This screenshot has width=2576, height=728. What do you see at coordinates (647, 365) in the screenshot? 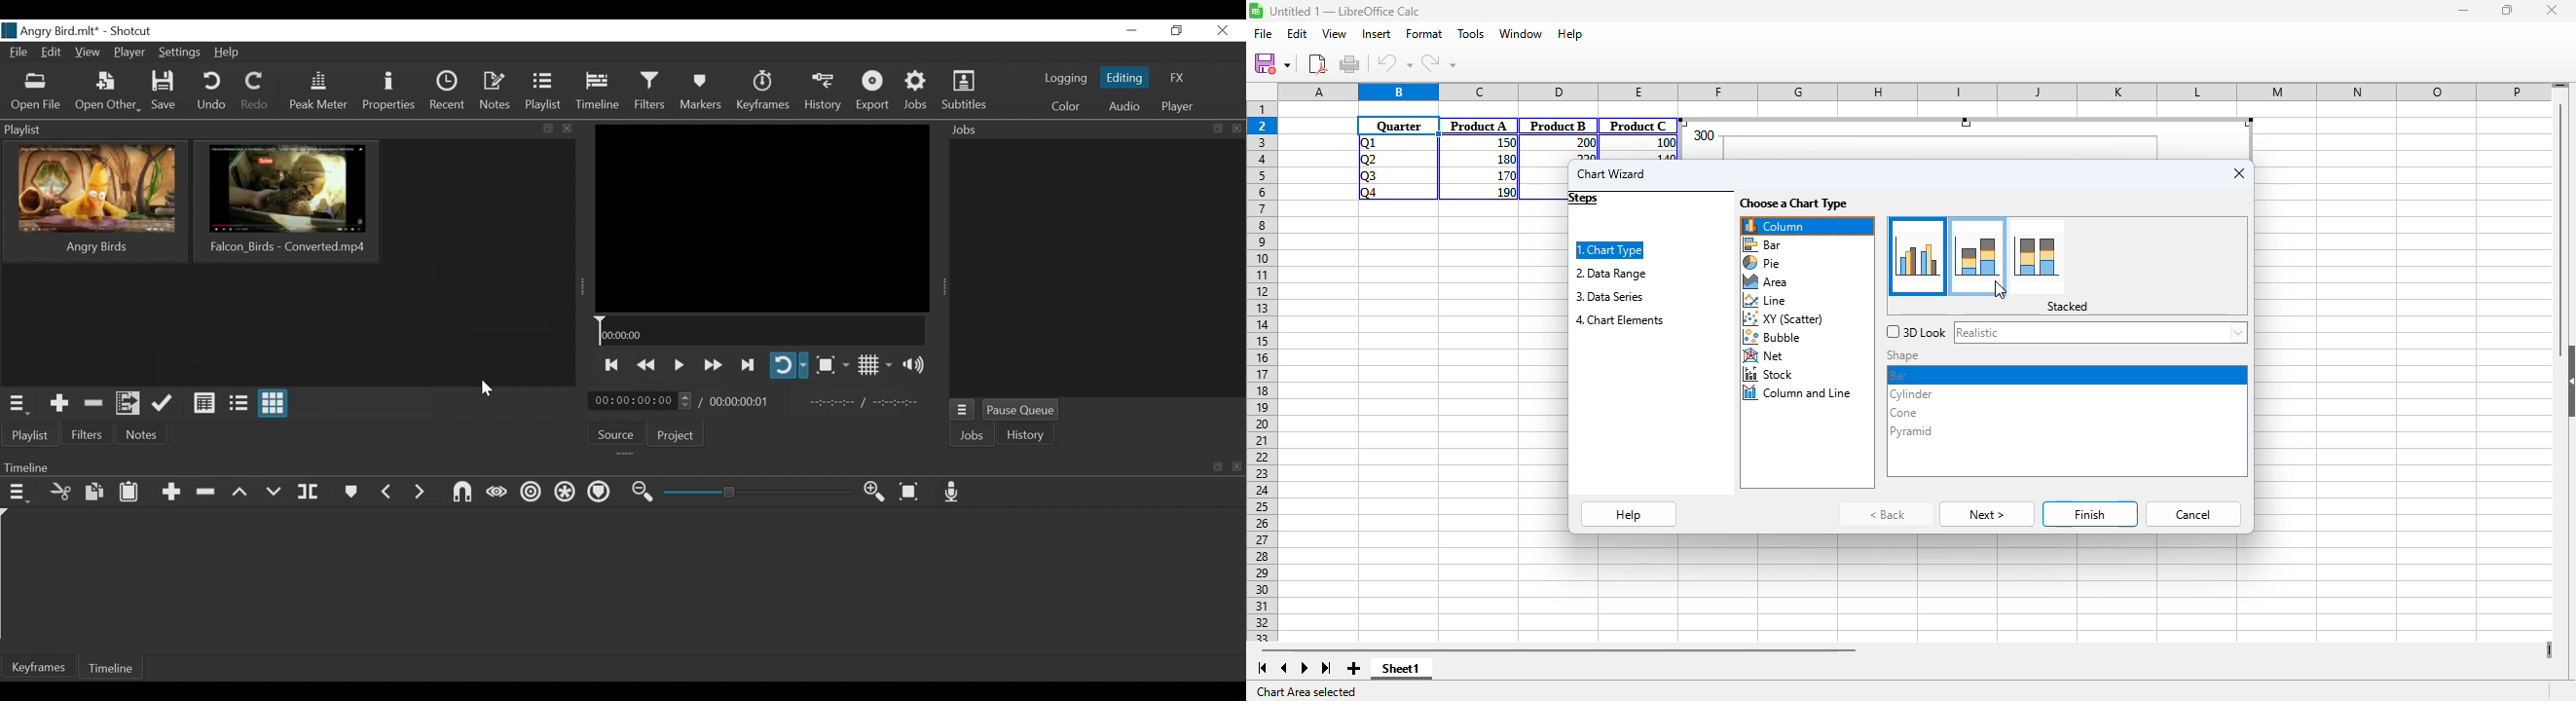
I see `Play quickly backward` at bounding box center [647, 365].